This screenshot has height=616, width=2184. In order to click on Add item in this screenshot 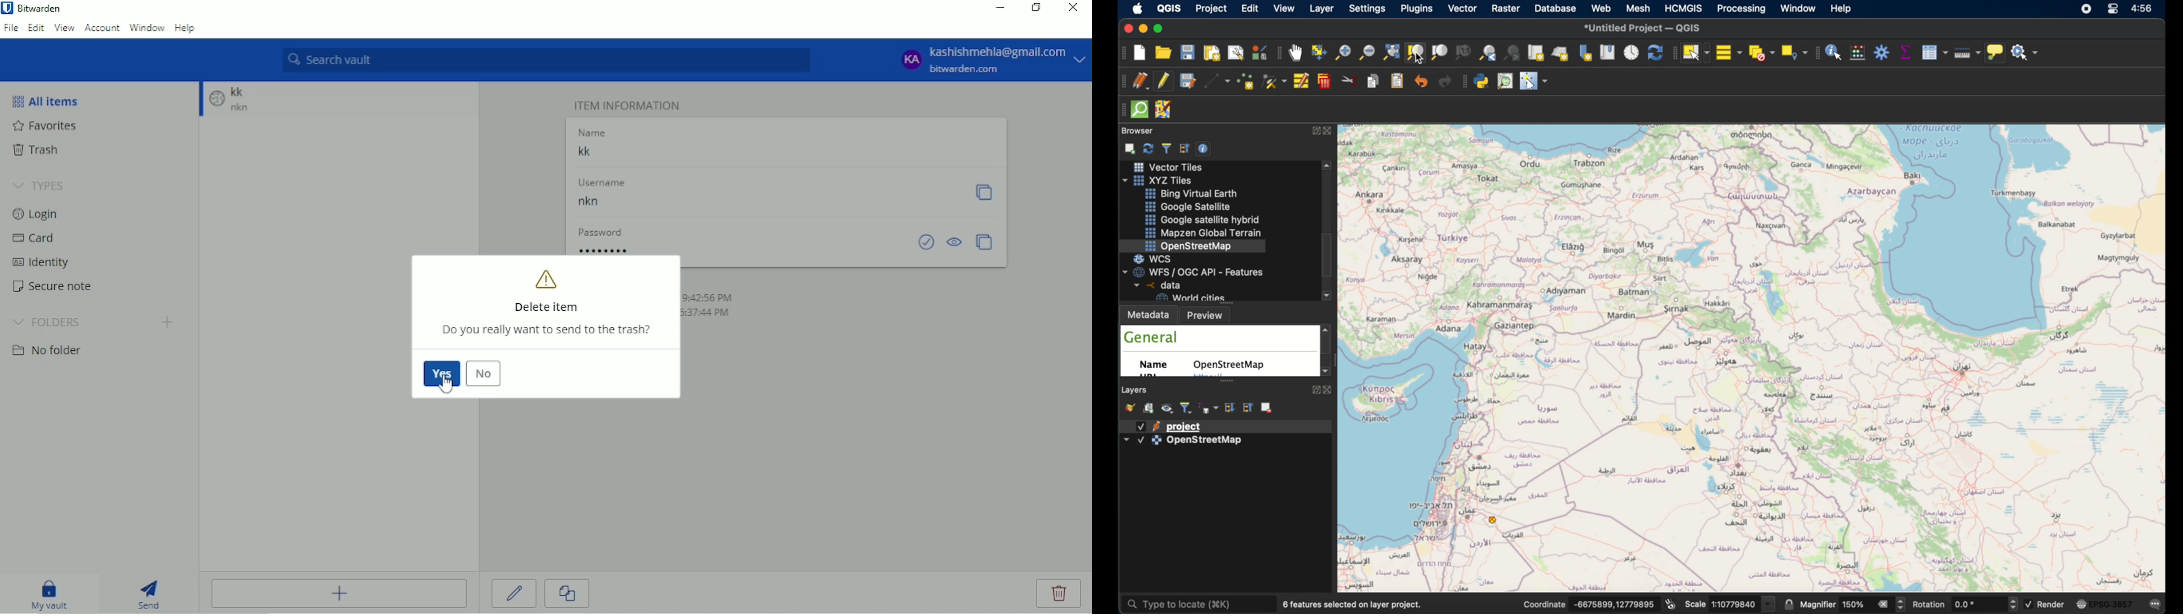, I will do `click(339, 595)`.